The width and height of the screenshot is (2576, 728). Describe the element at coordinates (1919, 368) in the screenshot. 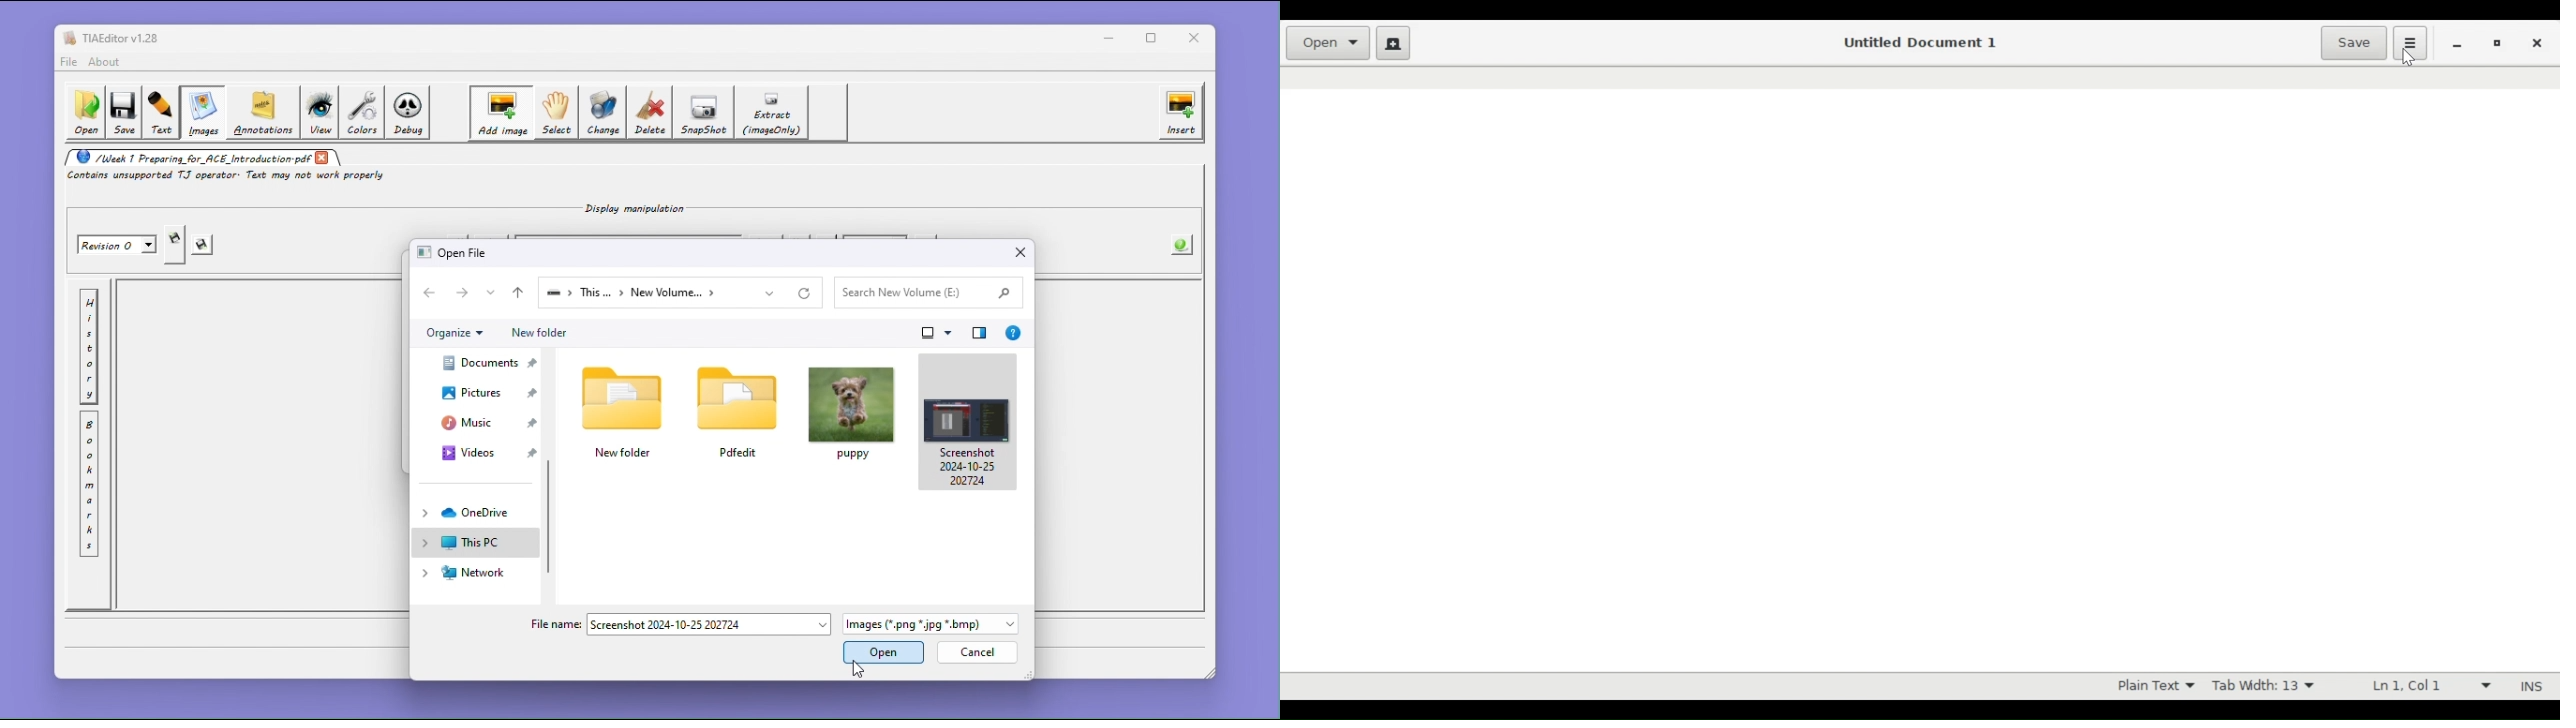

I see `Text Entry Pane` at that location.